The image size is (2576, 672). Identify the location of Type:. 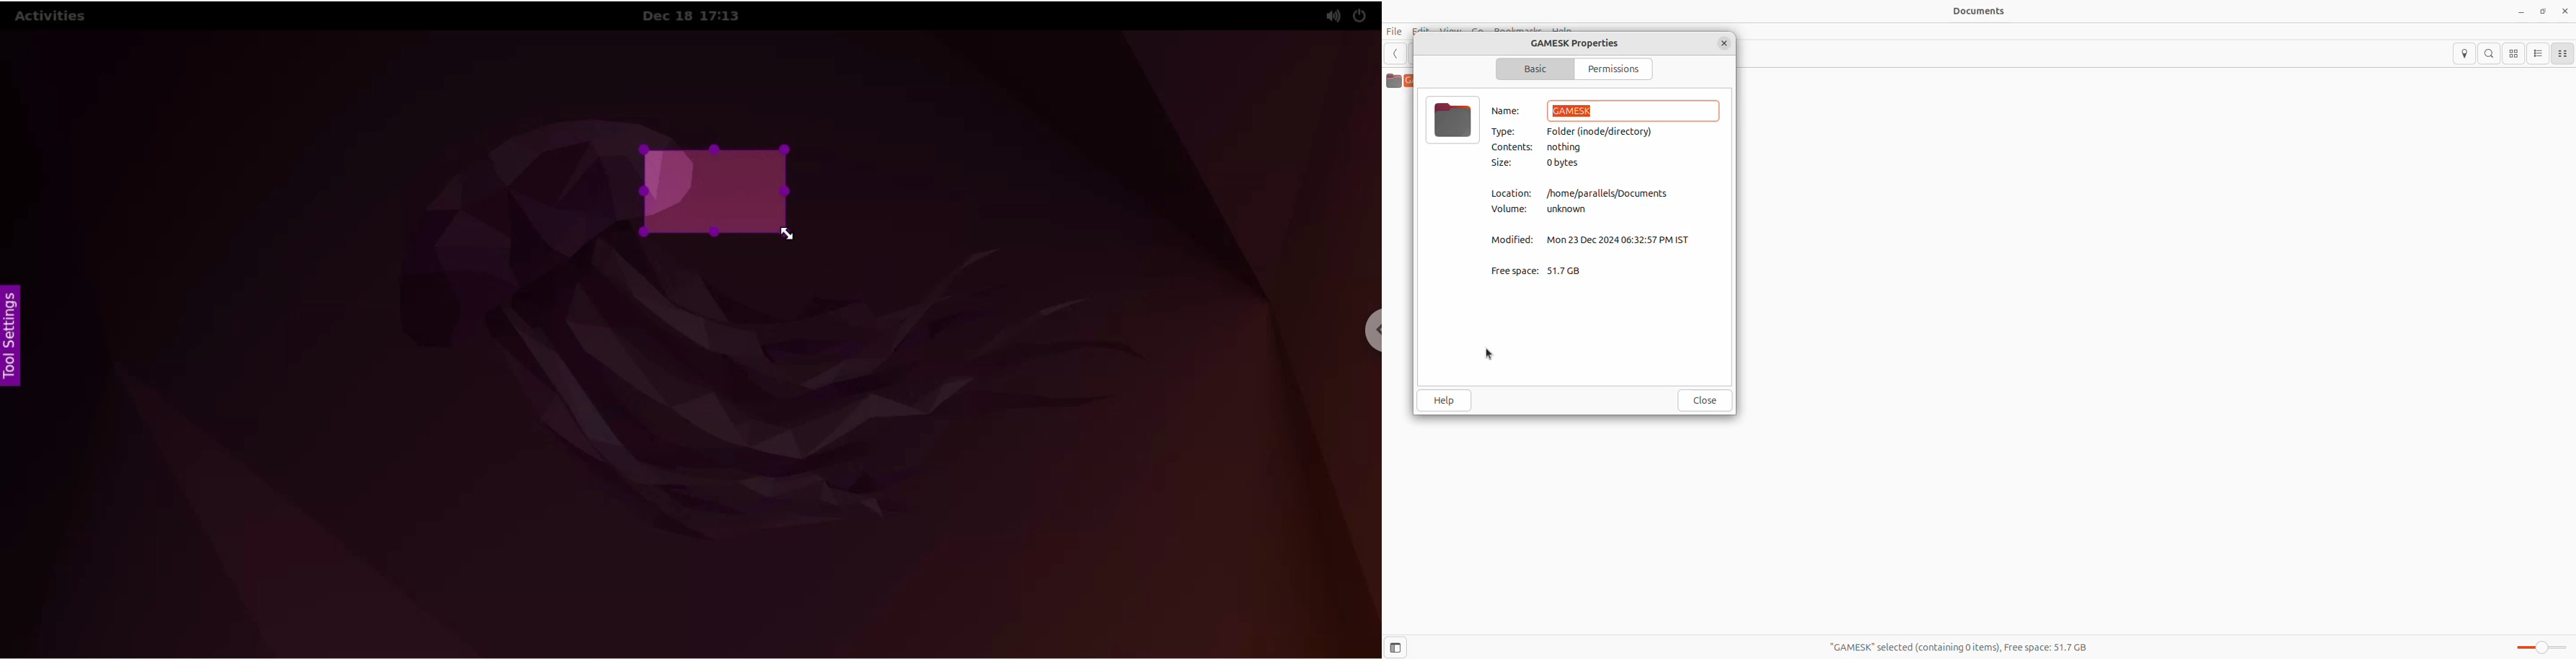
(1508, 130).